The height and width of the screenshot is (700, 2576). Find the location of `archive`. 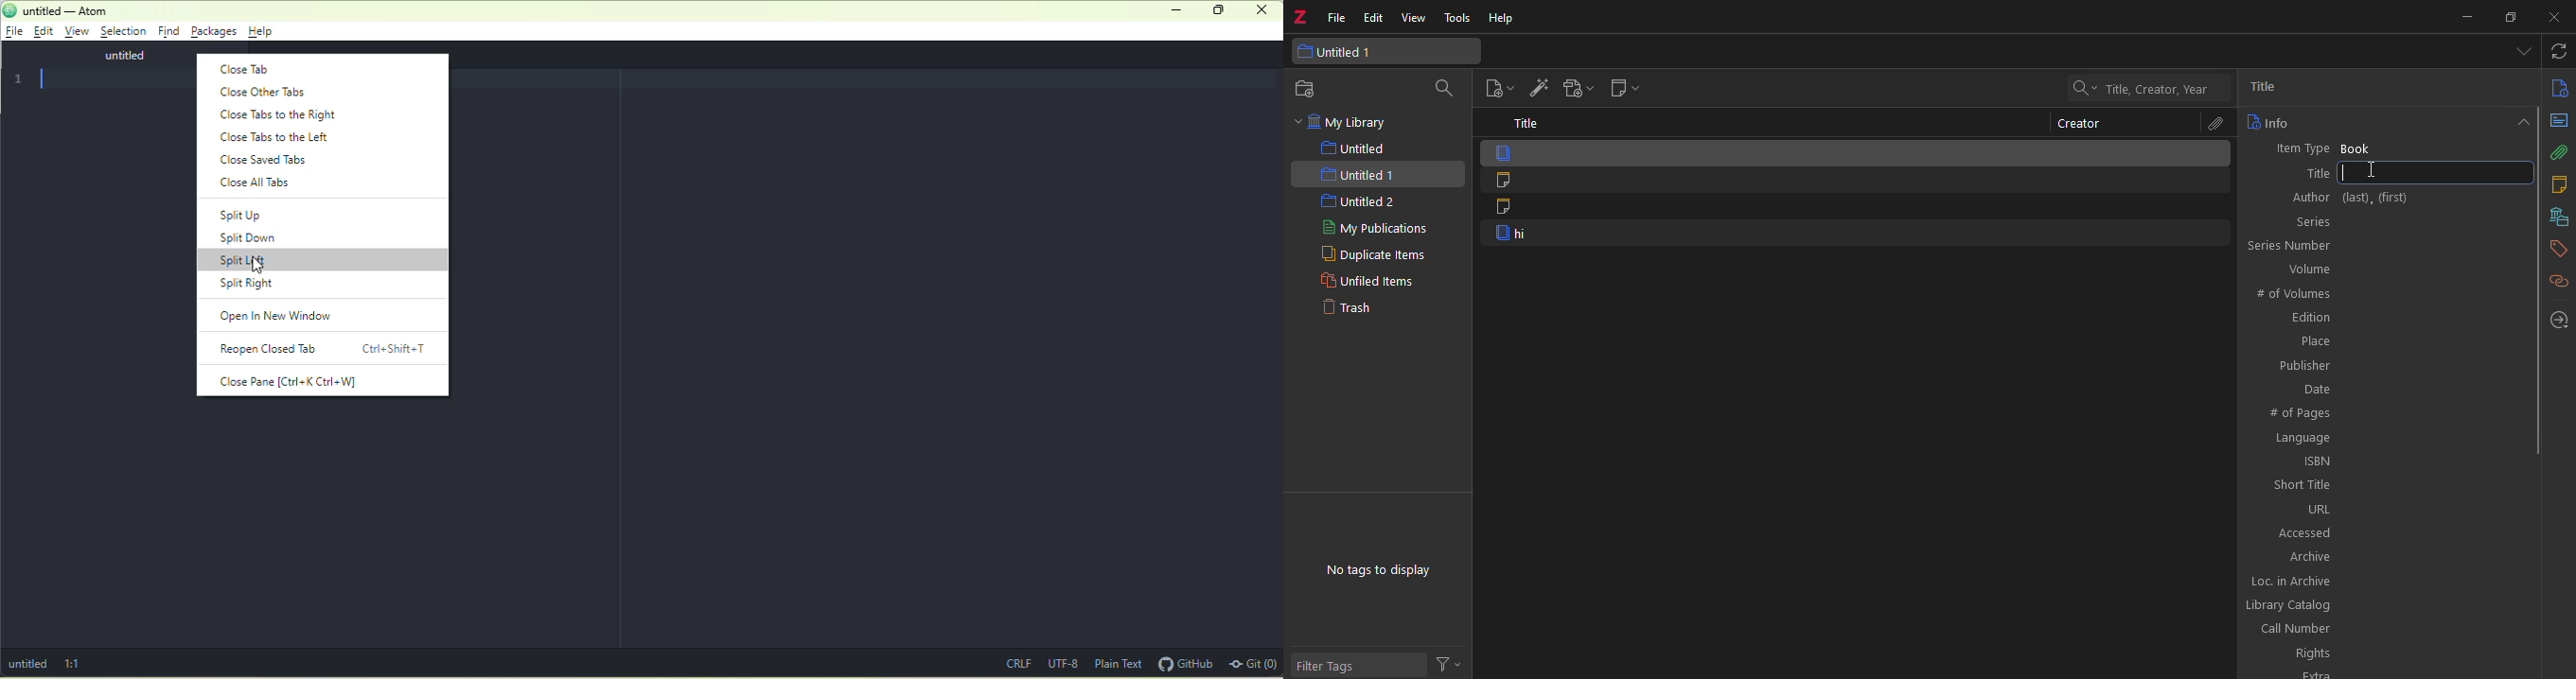

archive is located at coordinates (2386, 556).